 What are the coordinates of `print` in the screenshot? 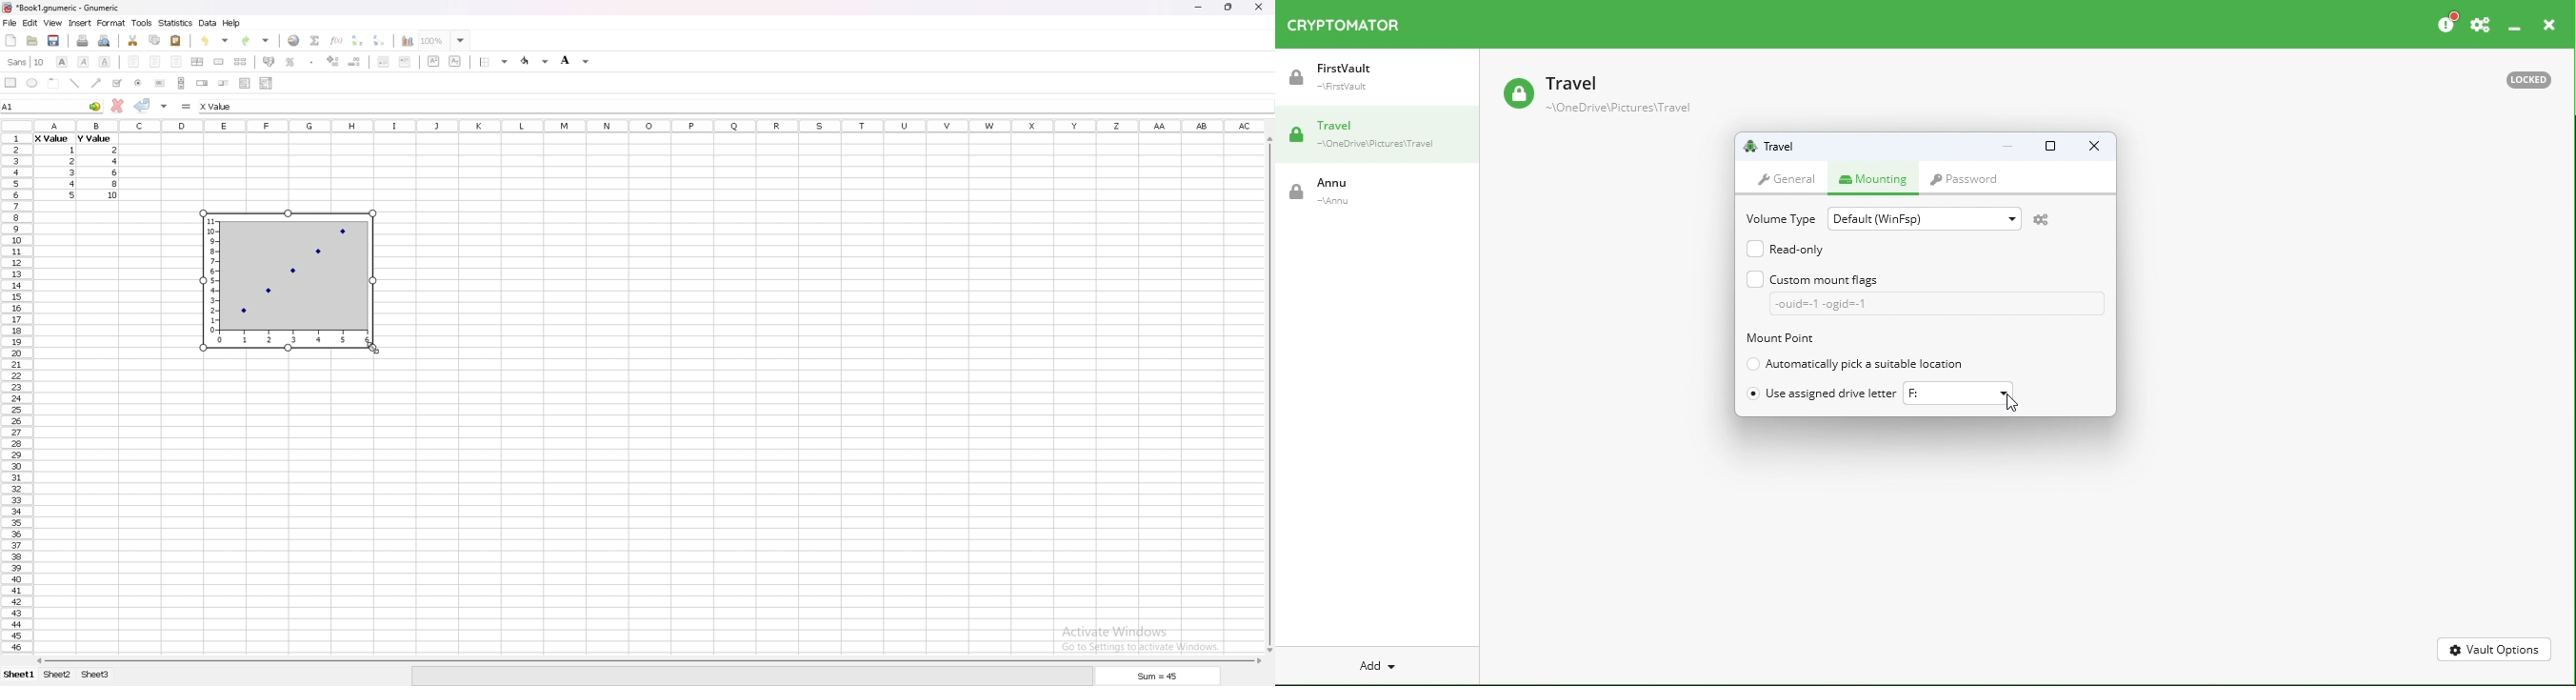 It's located at (82, 41).